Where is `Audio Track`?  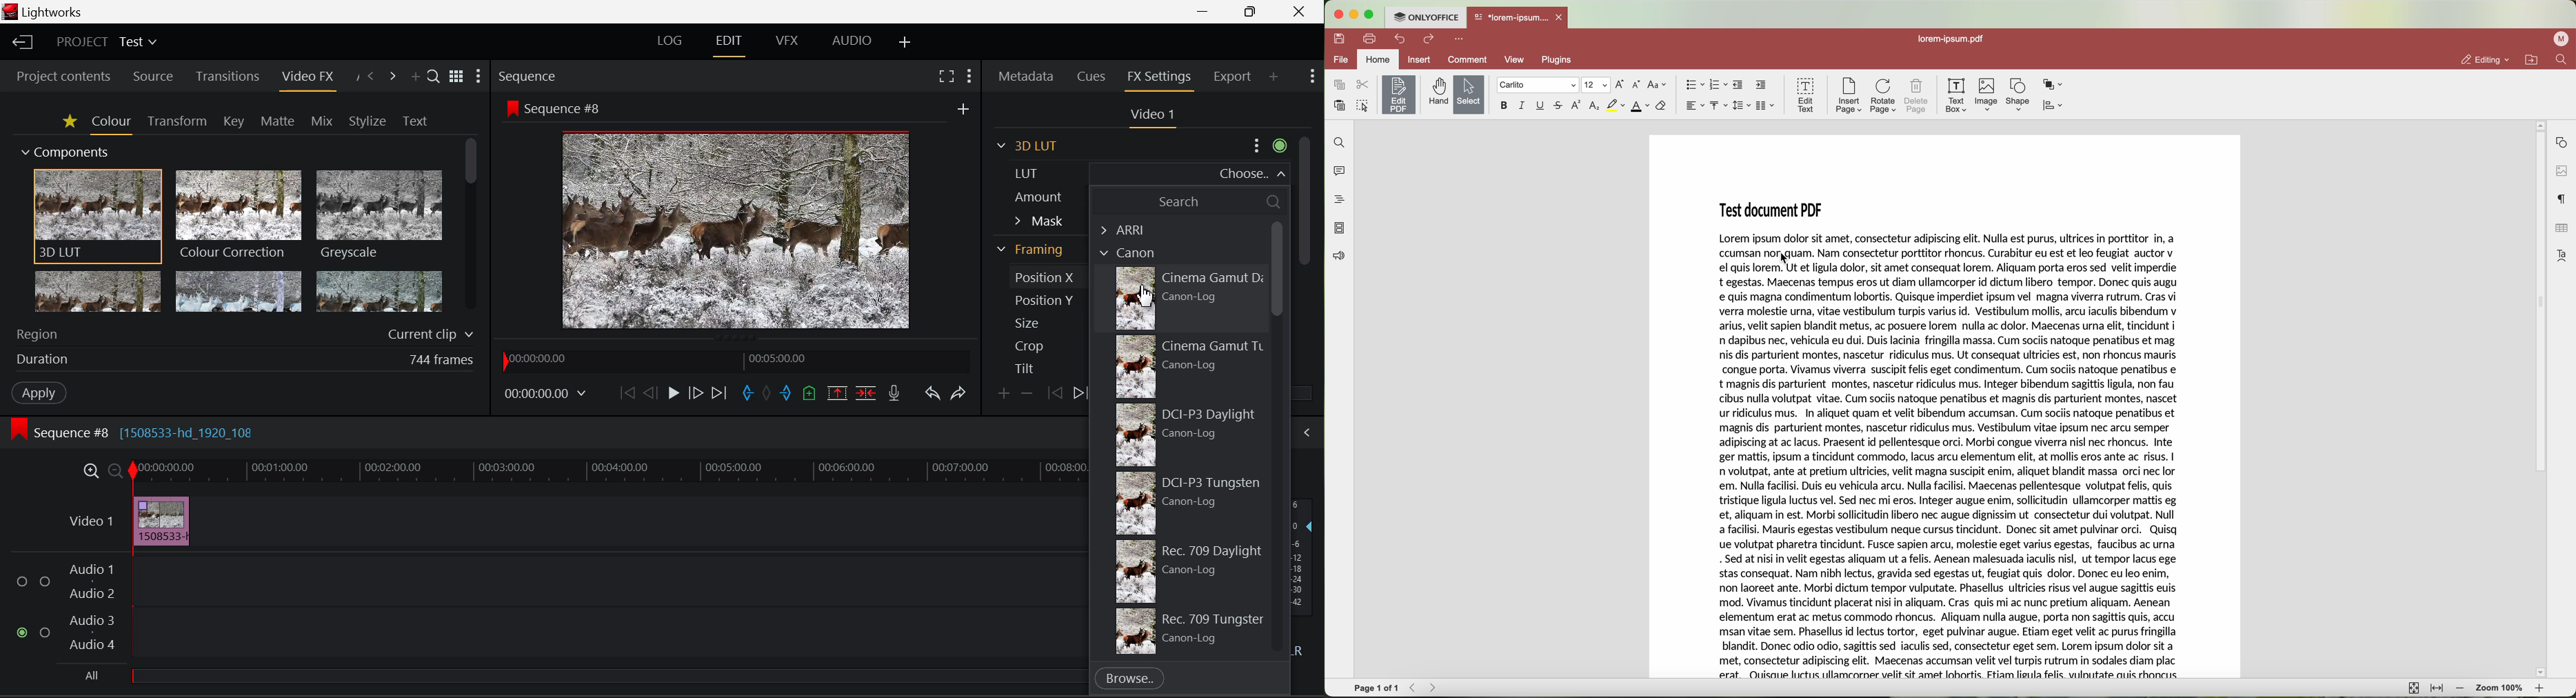
Audio Track is located at coordinates (610, 579).